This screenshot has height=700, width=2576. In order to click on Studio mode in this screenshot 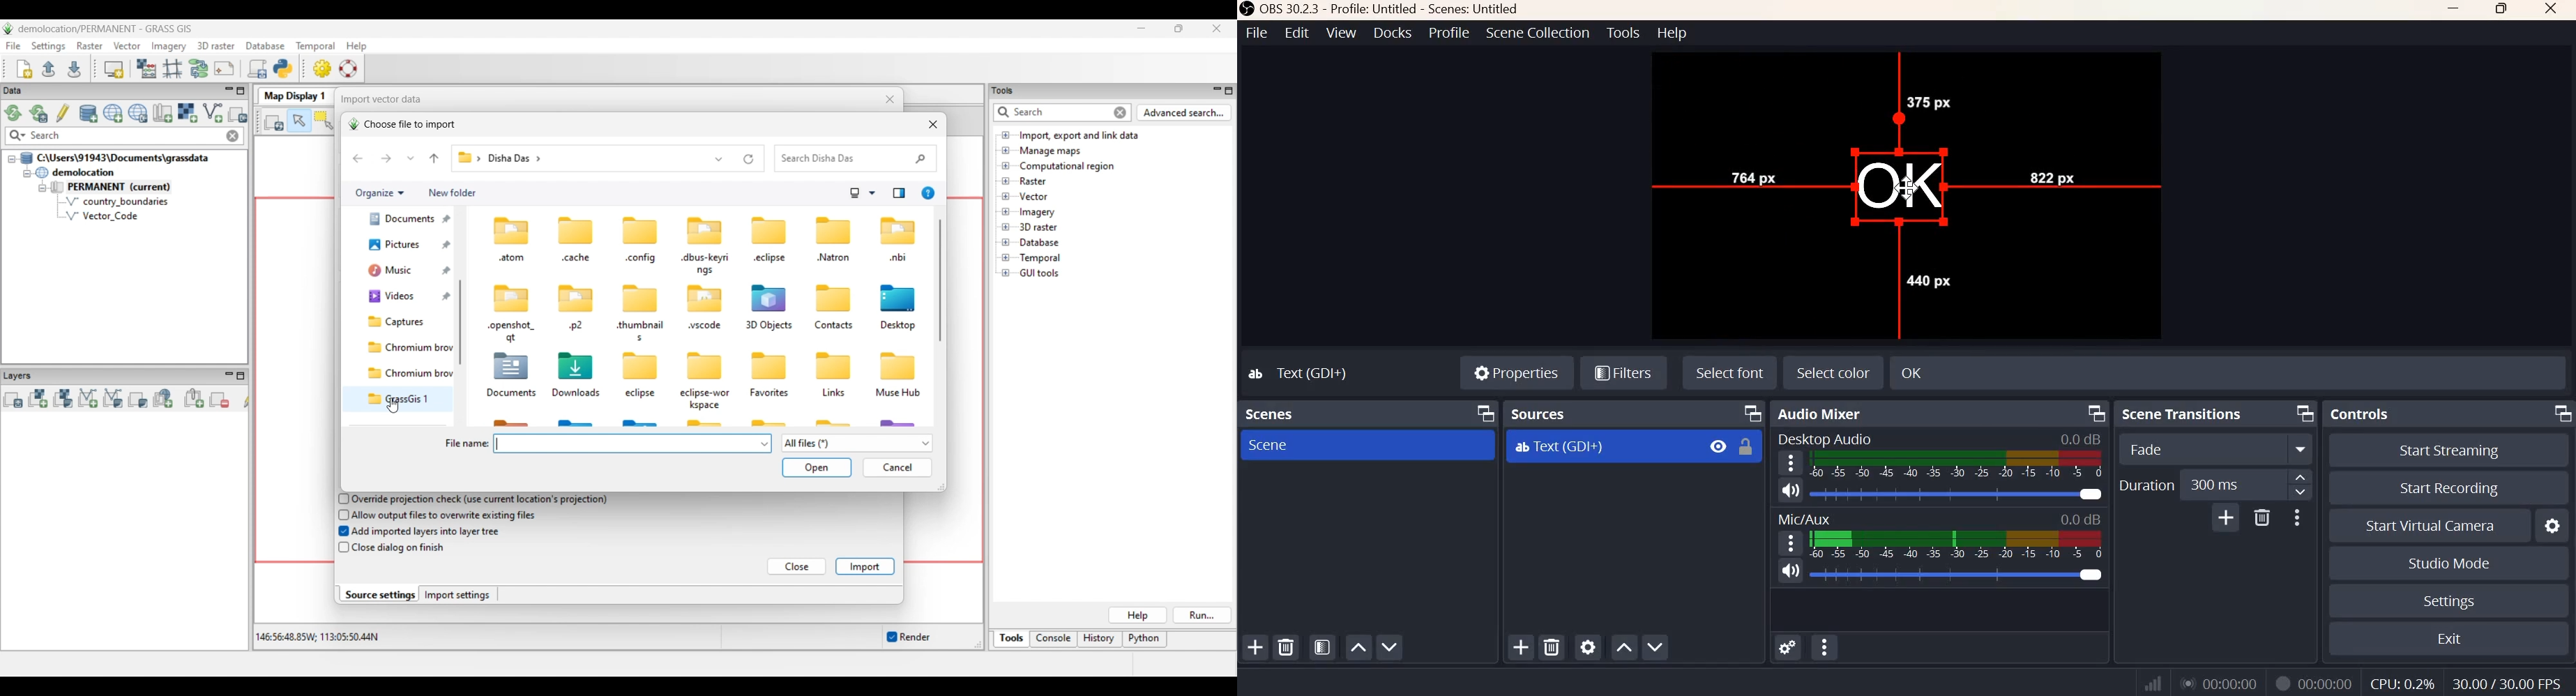, I will do `click(2449, 563)`.